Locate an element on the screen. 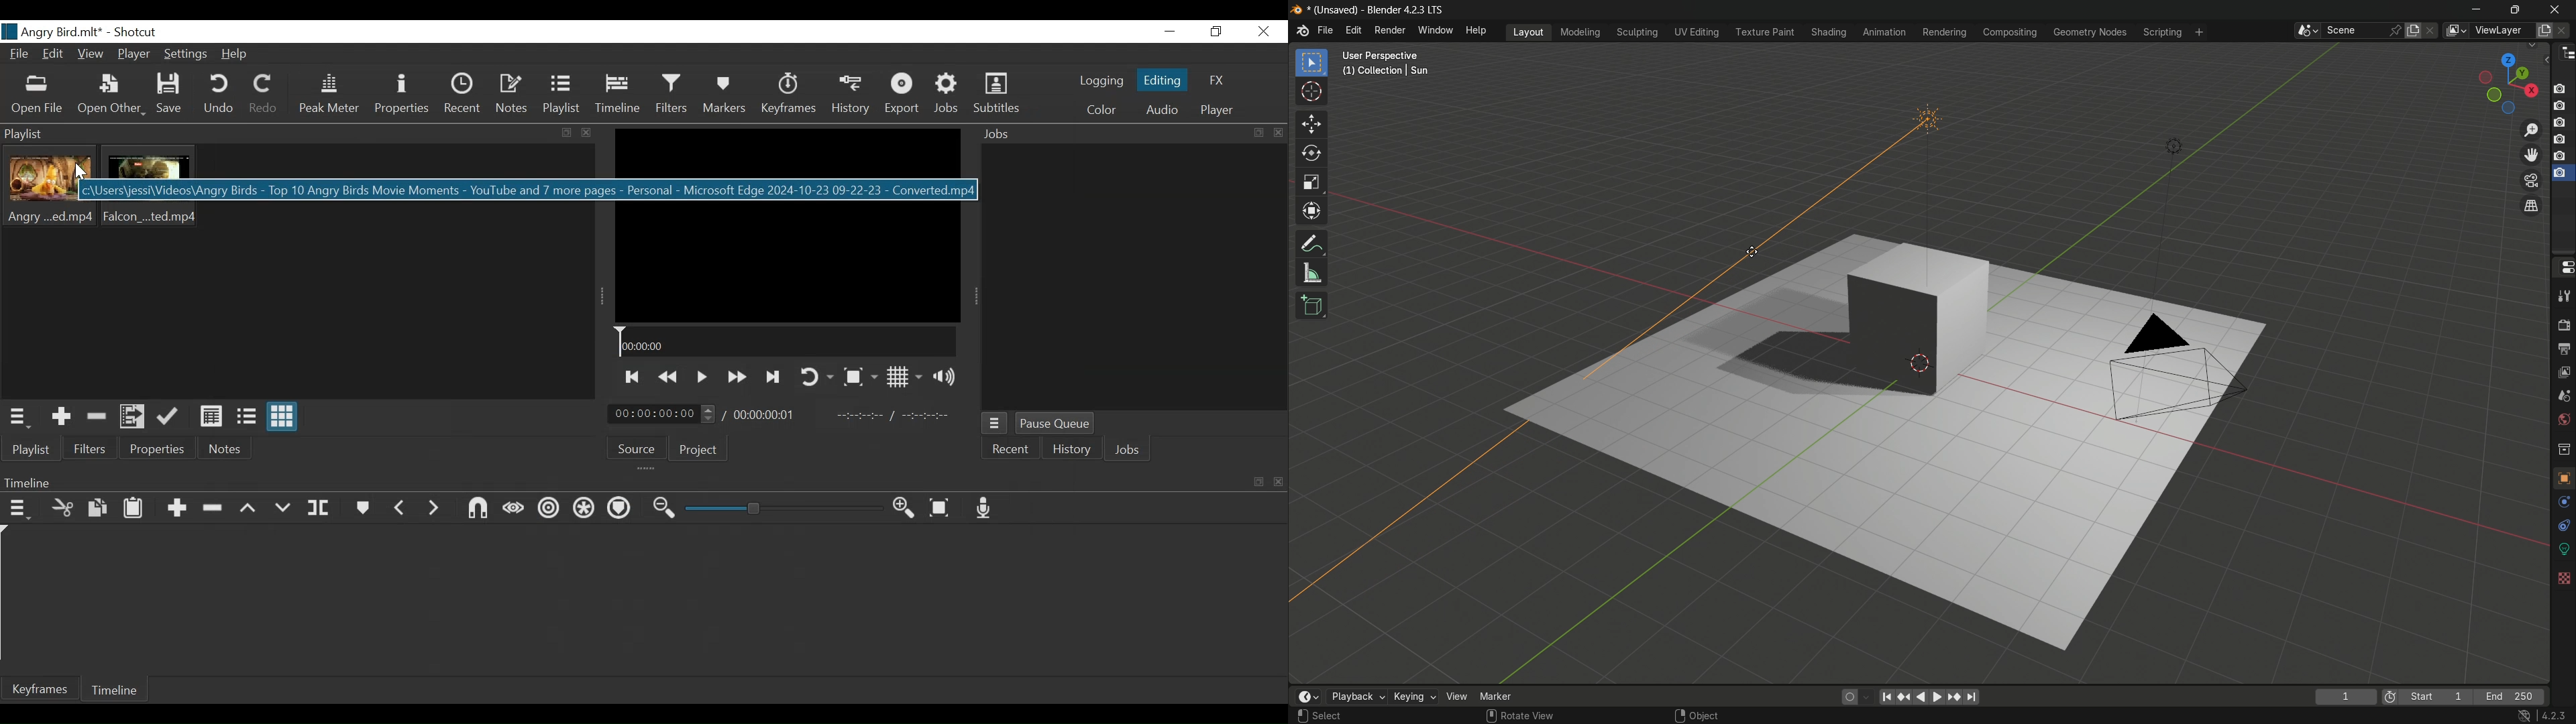 This screenshot has width=2576, height=728. Toggle play or pause (space) is located at coordinates (701, 378).